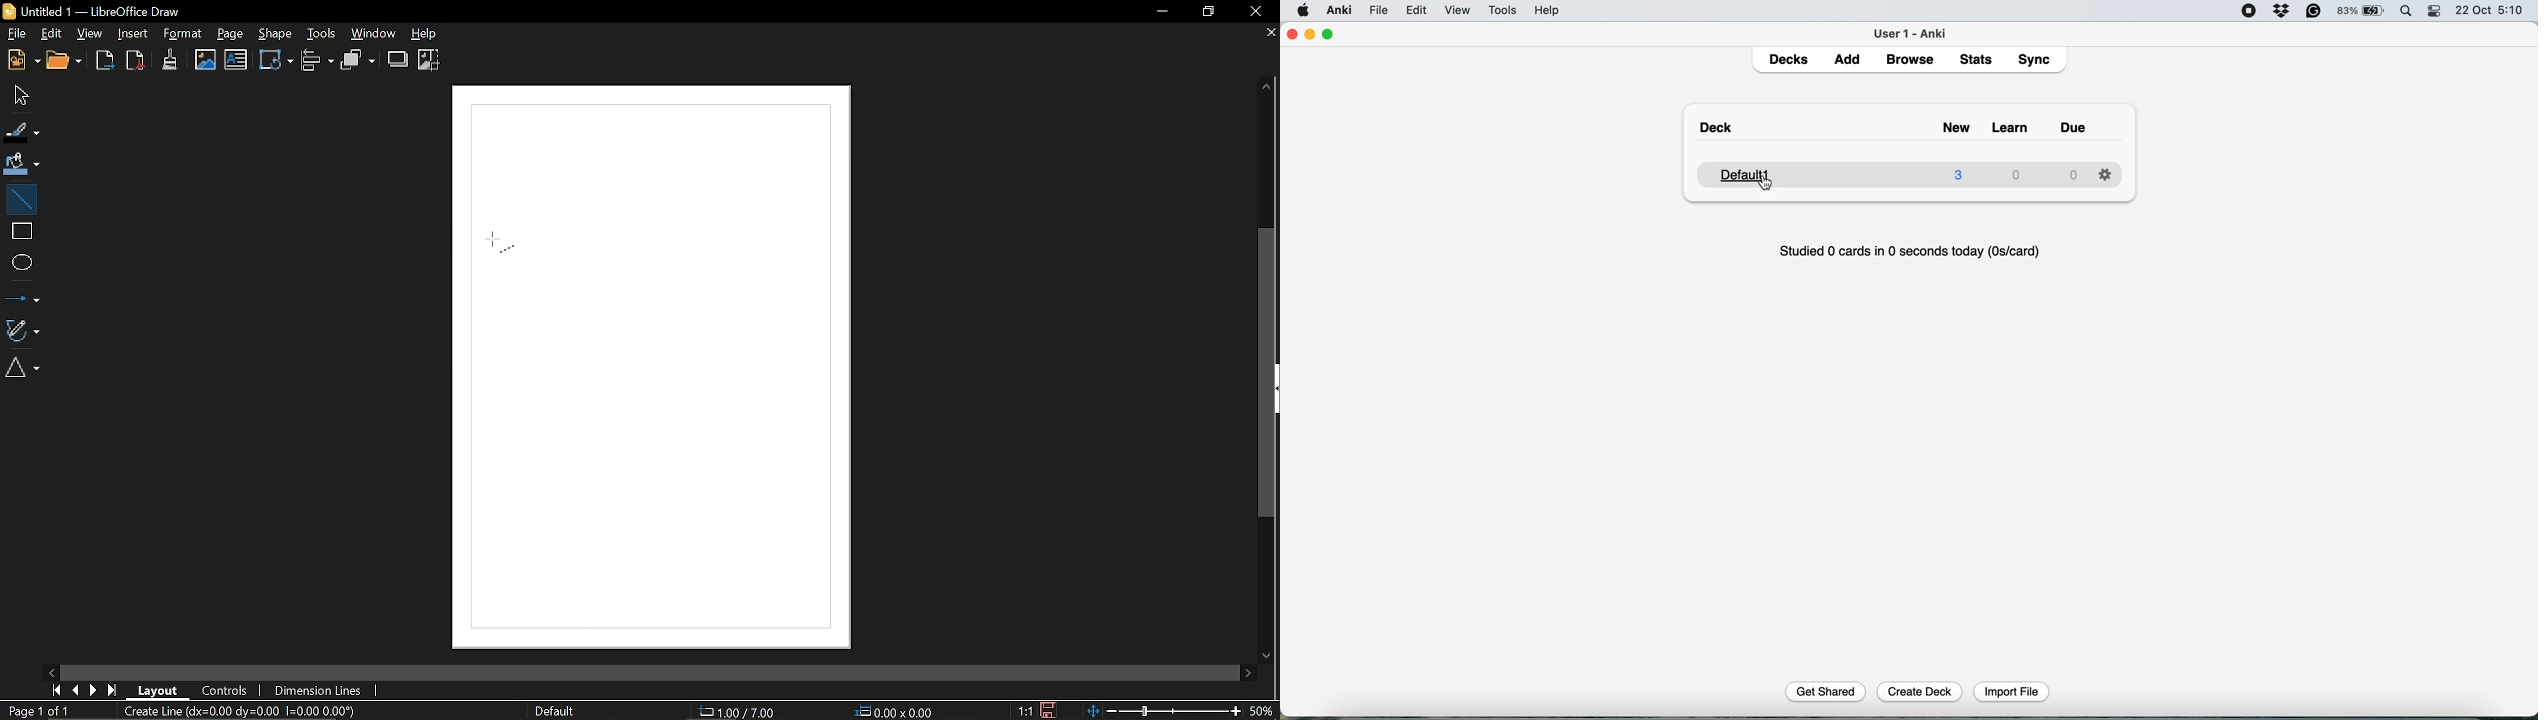 Image resolution: width=2548 pixels, height=728 pixels. I want to click on Scaling factor, so click(1024, 711).